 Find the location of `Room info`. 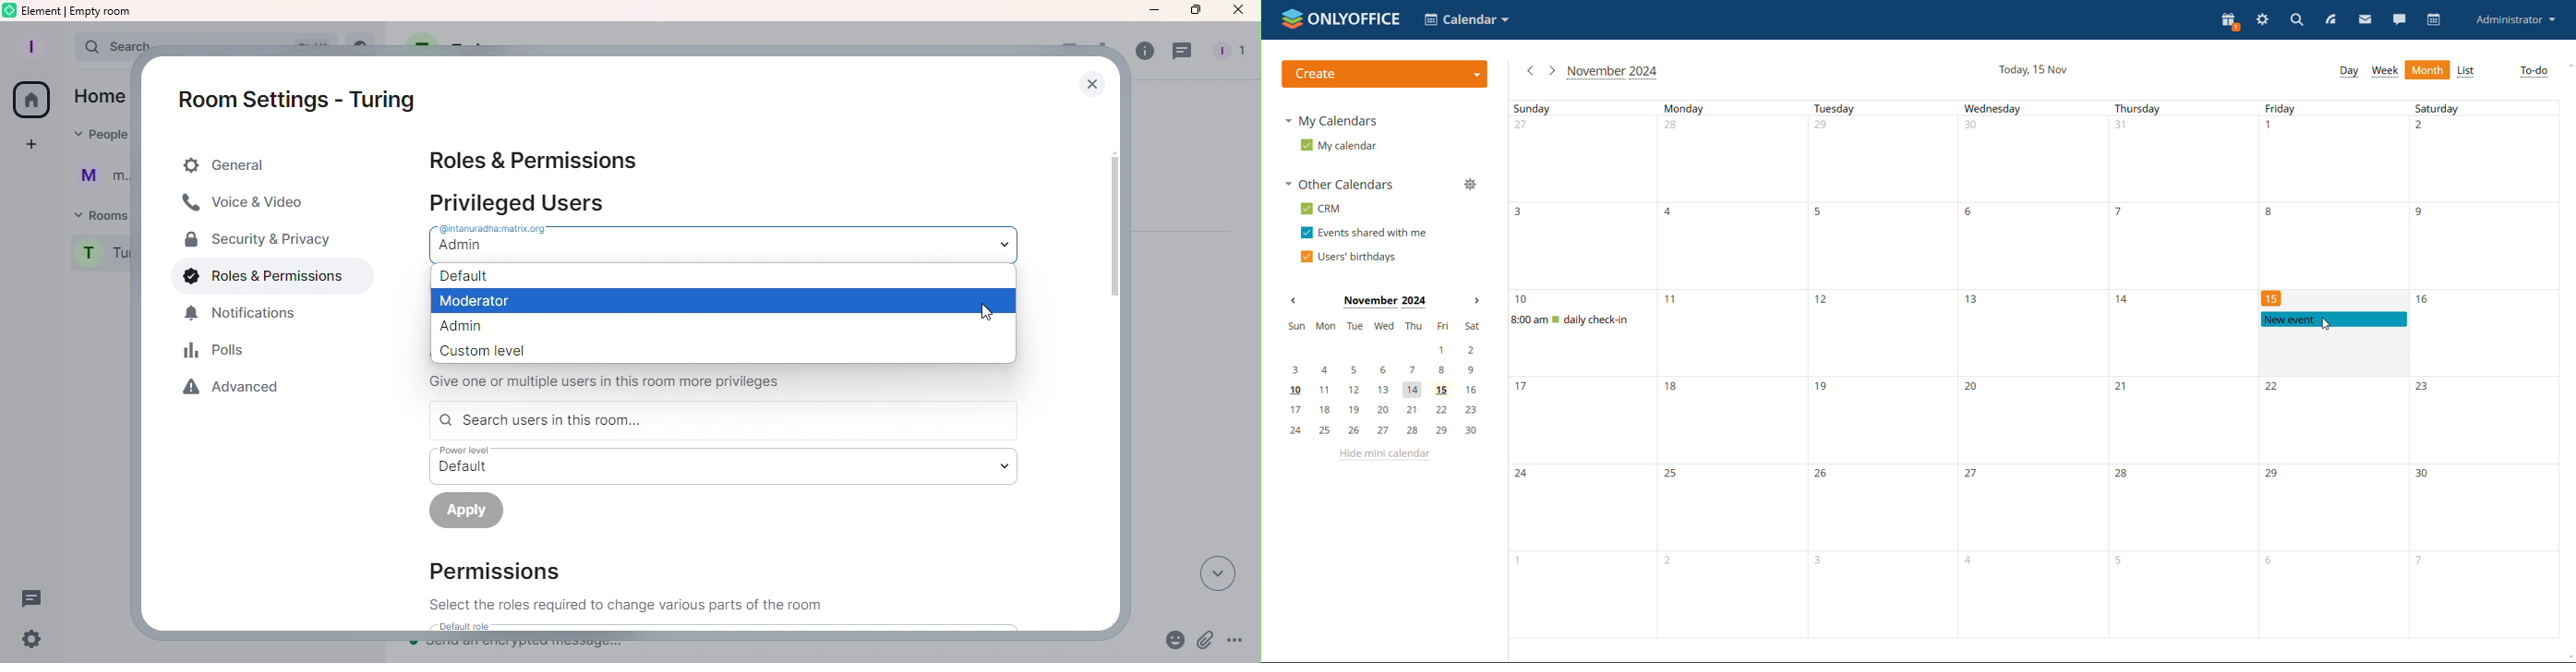

Room info is located at coordinates (1141, 54).